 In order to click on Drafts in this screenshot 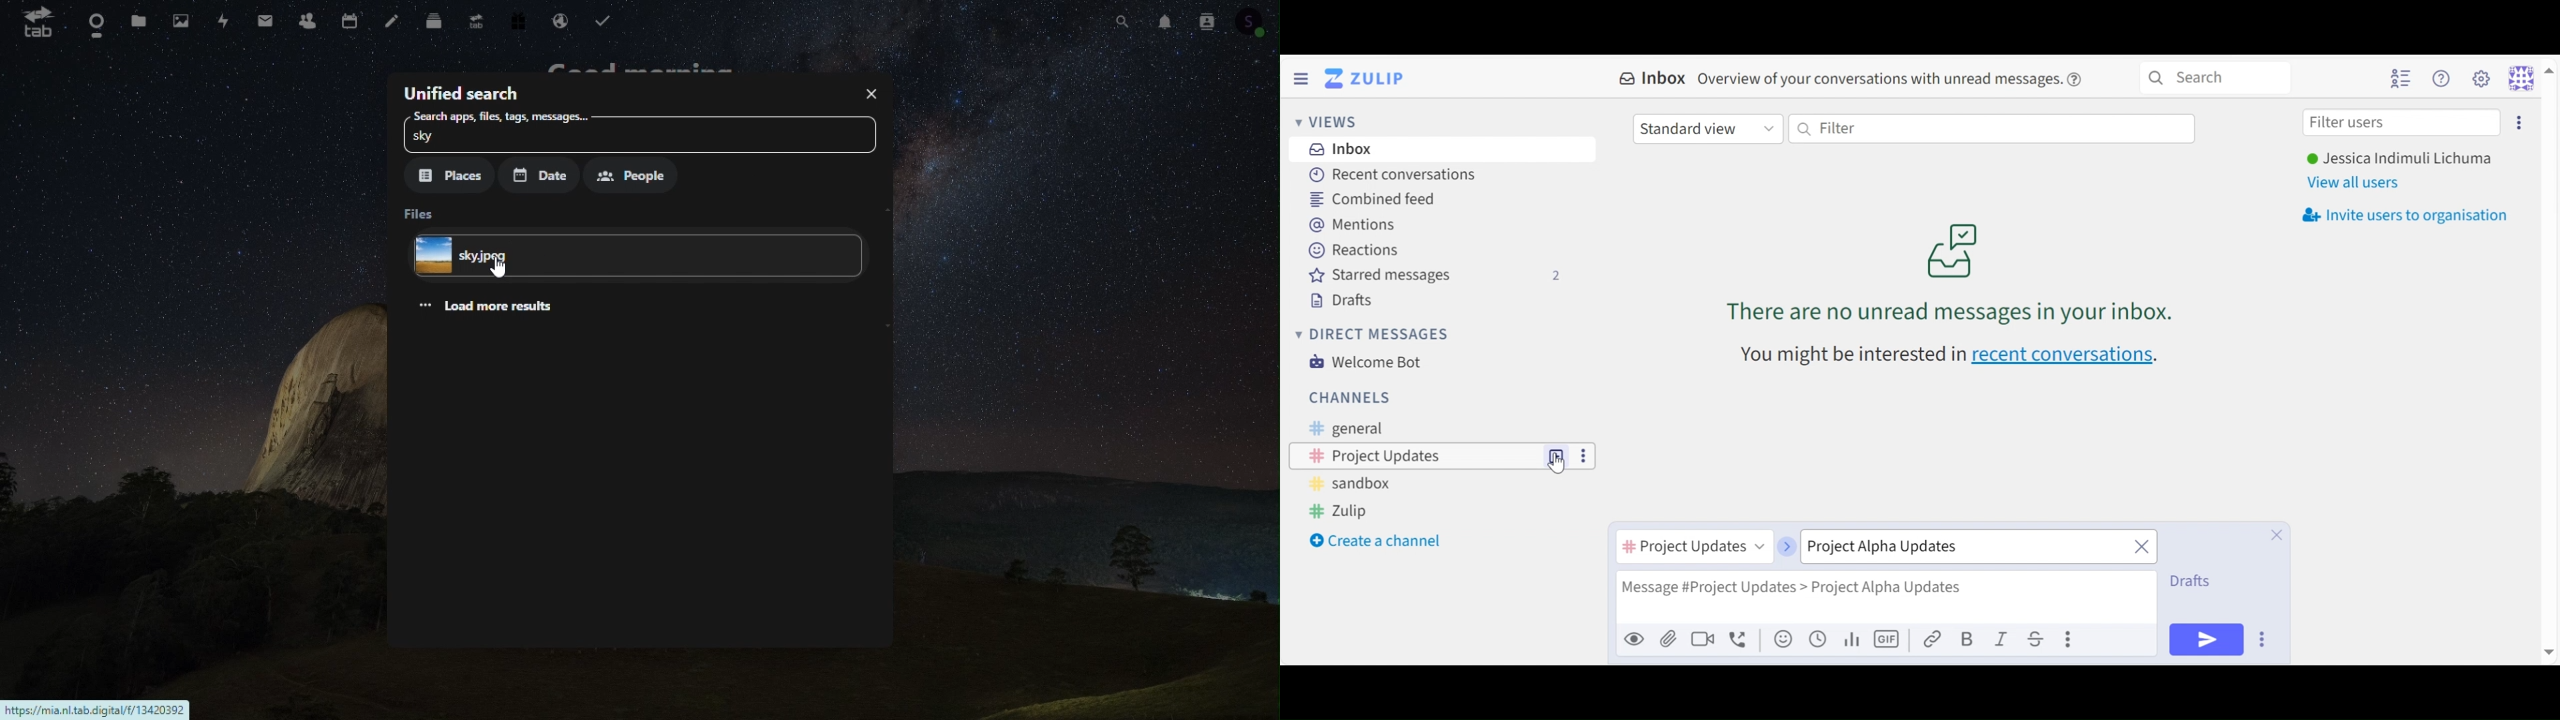, I will do `click(1347, 299)`.